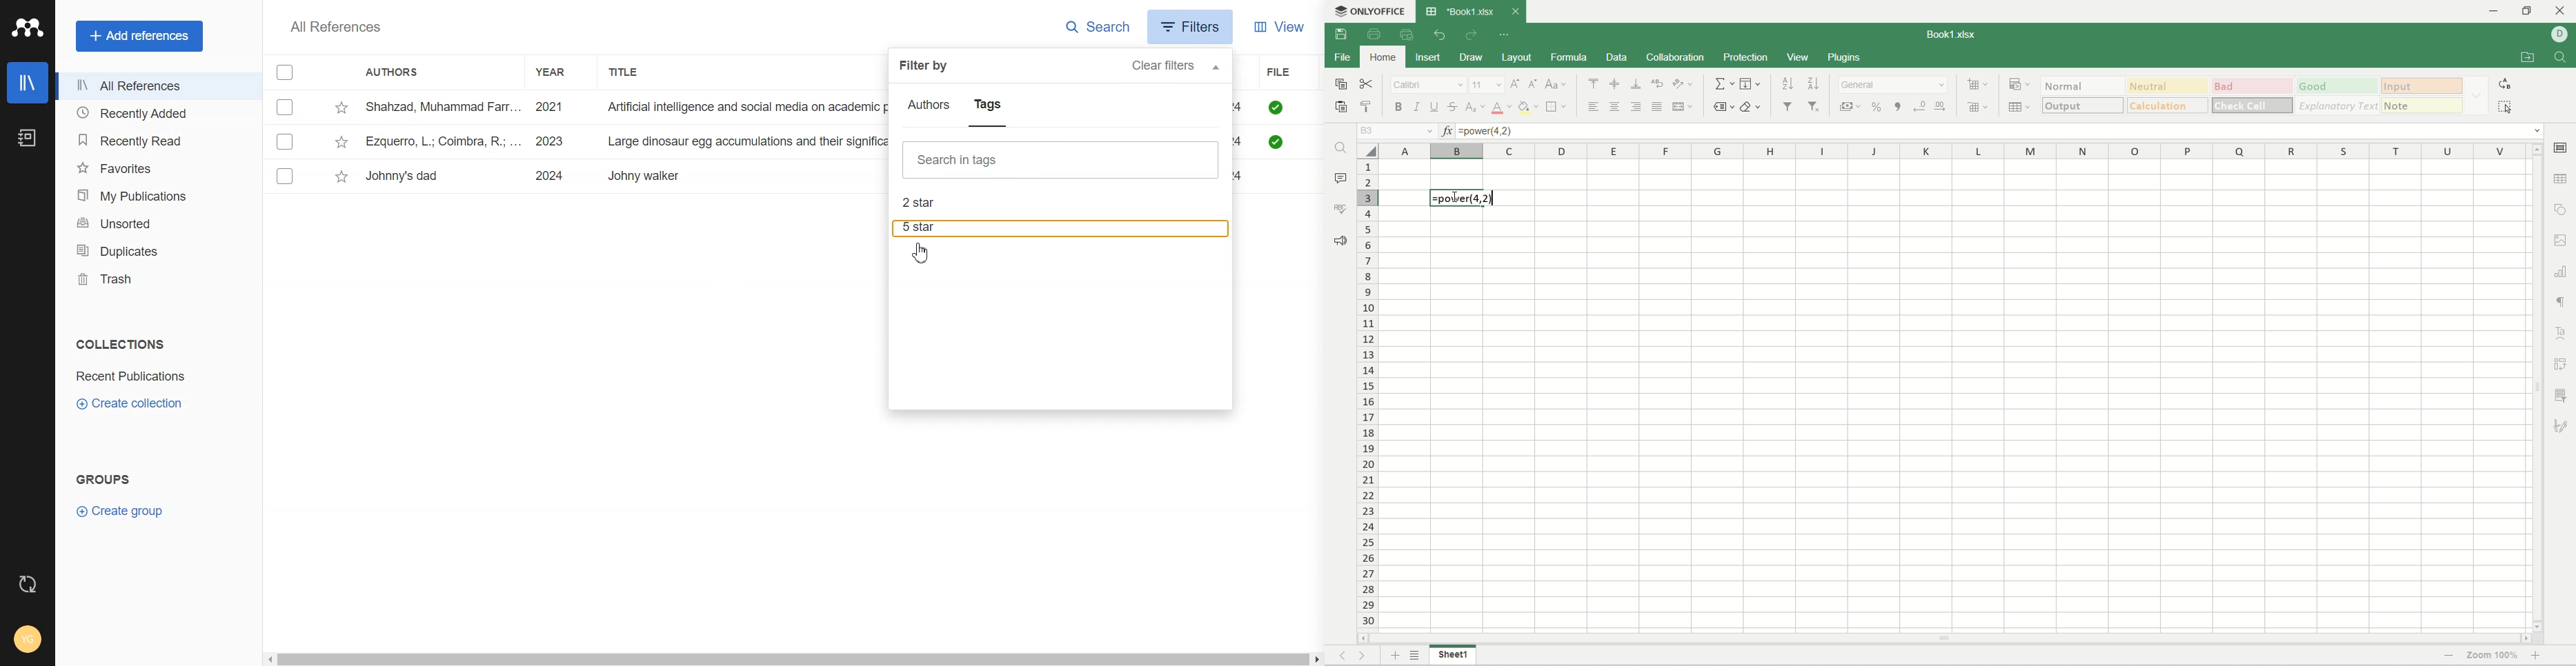 The height and width of the screenshot is (672, 2576). I want to click on copy style, so click(1369, 108).